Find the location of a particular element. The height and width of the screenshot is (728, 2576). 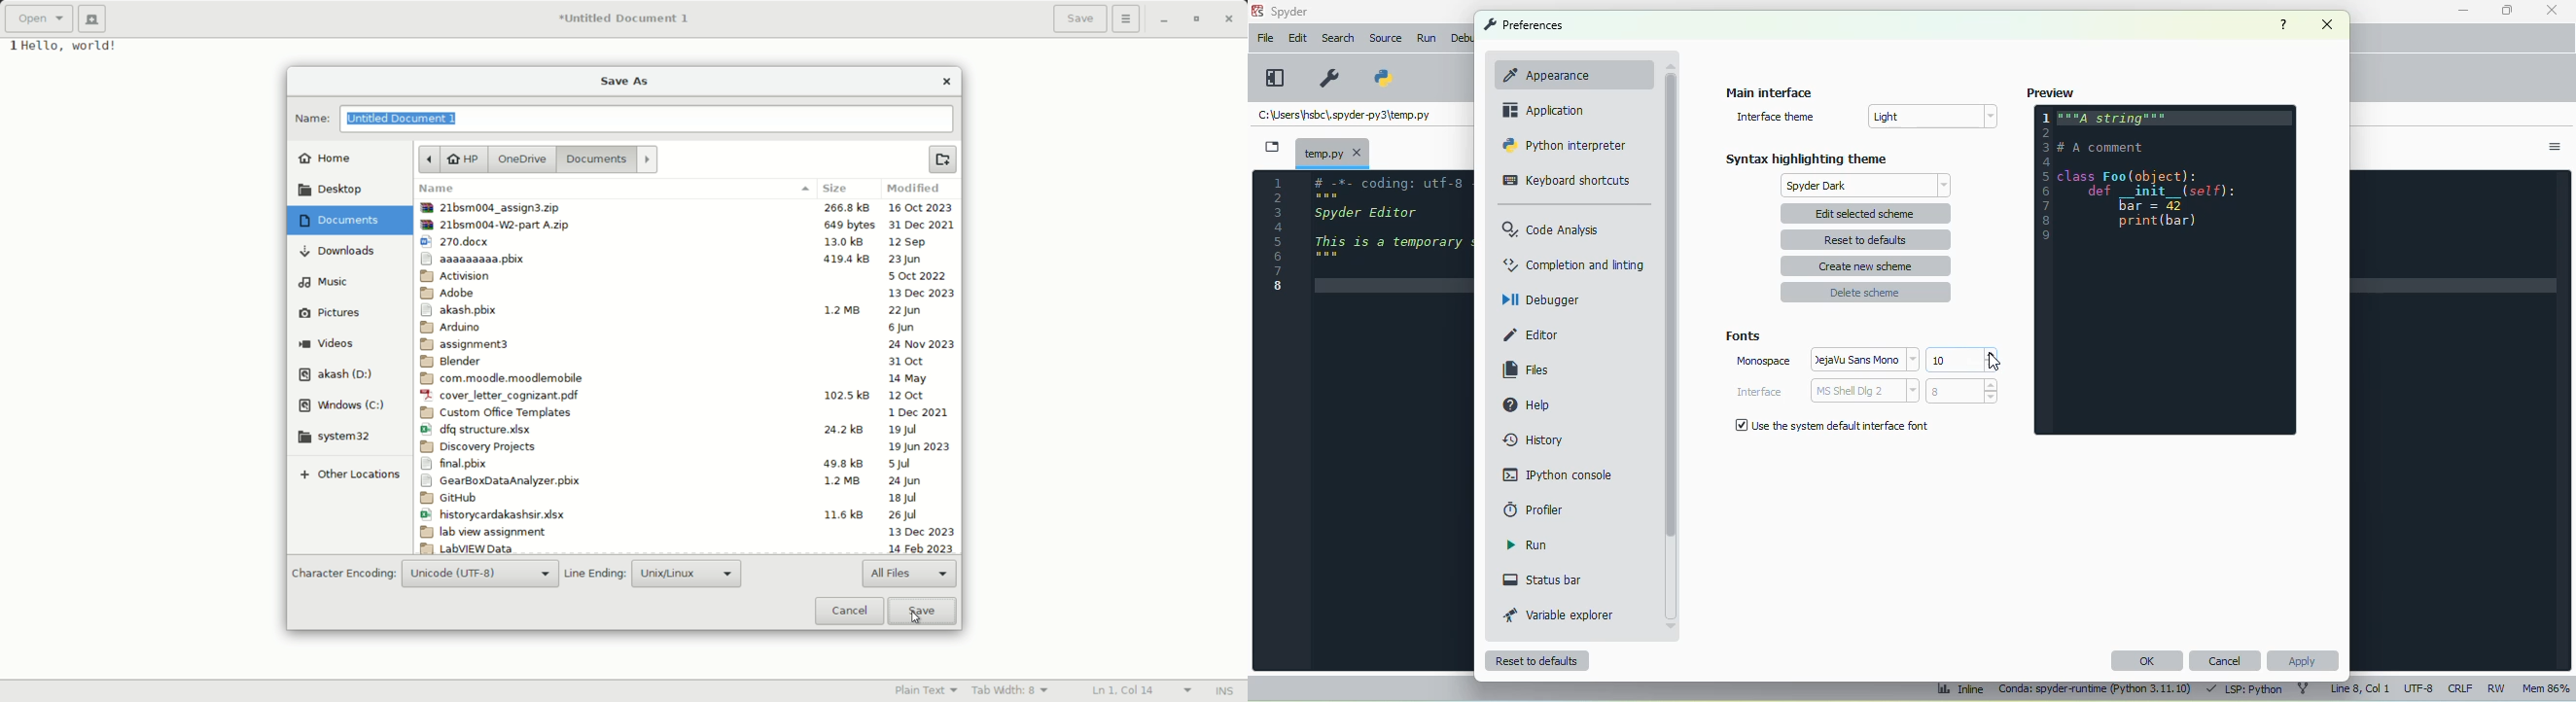

main interface is located at coordinates (1770, 91).